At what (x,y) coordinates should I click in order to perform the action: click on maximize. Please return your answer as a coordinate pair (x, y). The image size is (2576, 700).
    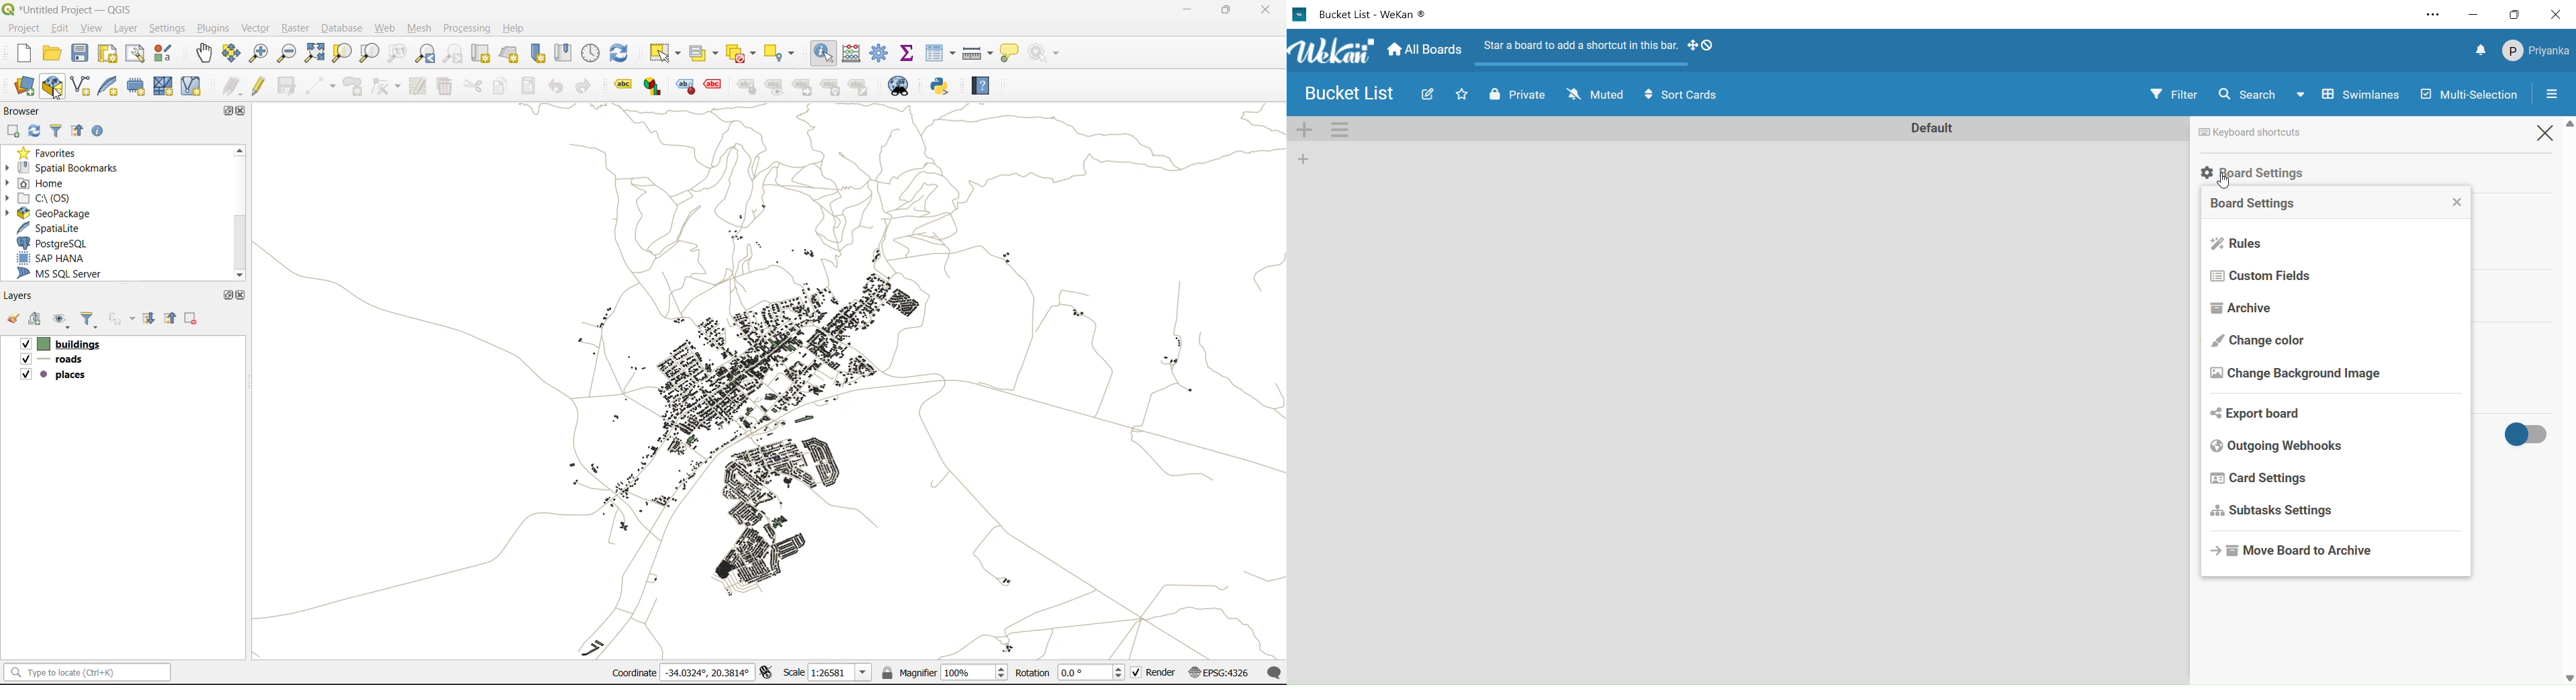
    Looking at the image, I should click on (2517, 15).